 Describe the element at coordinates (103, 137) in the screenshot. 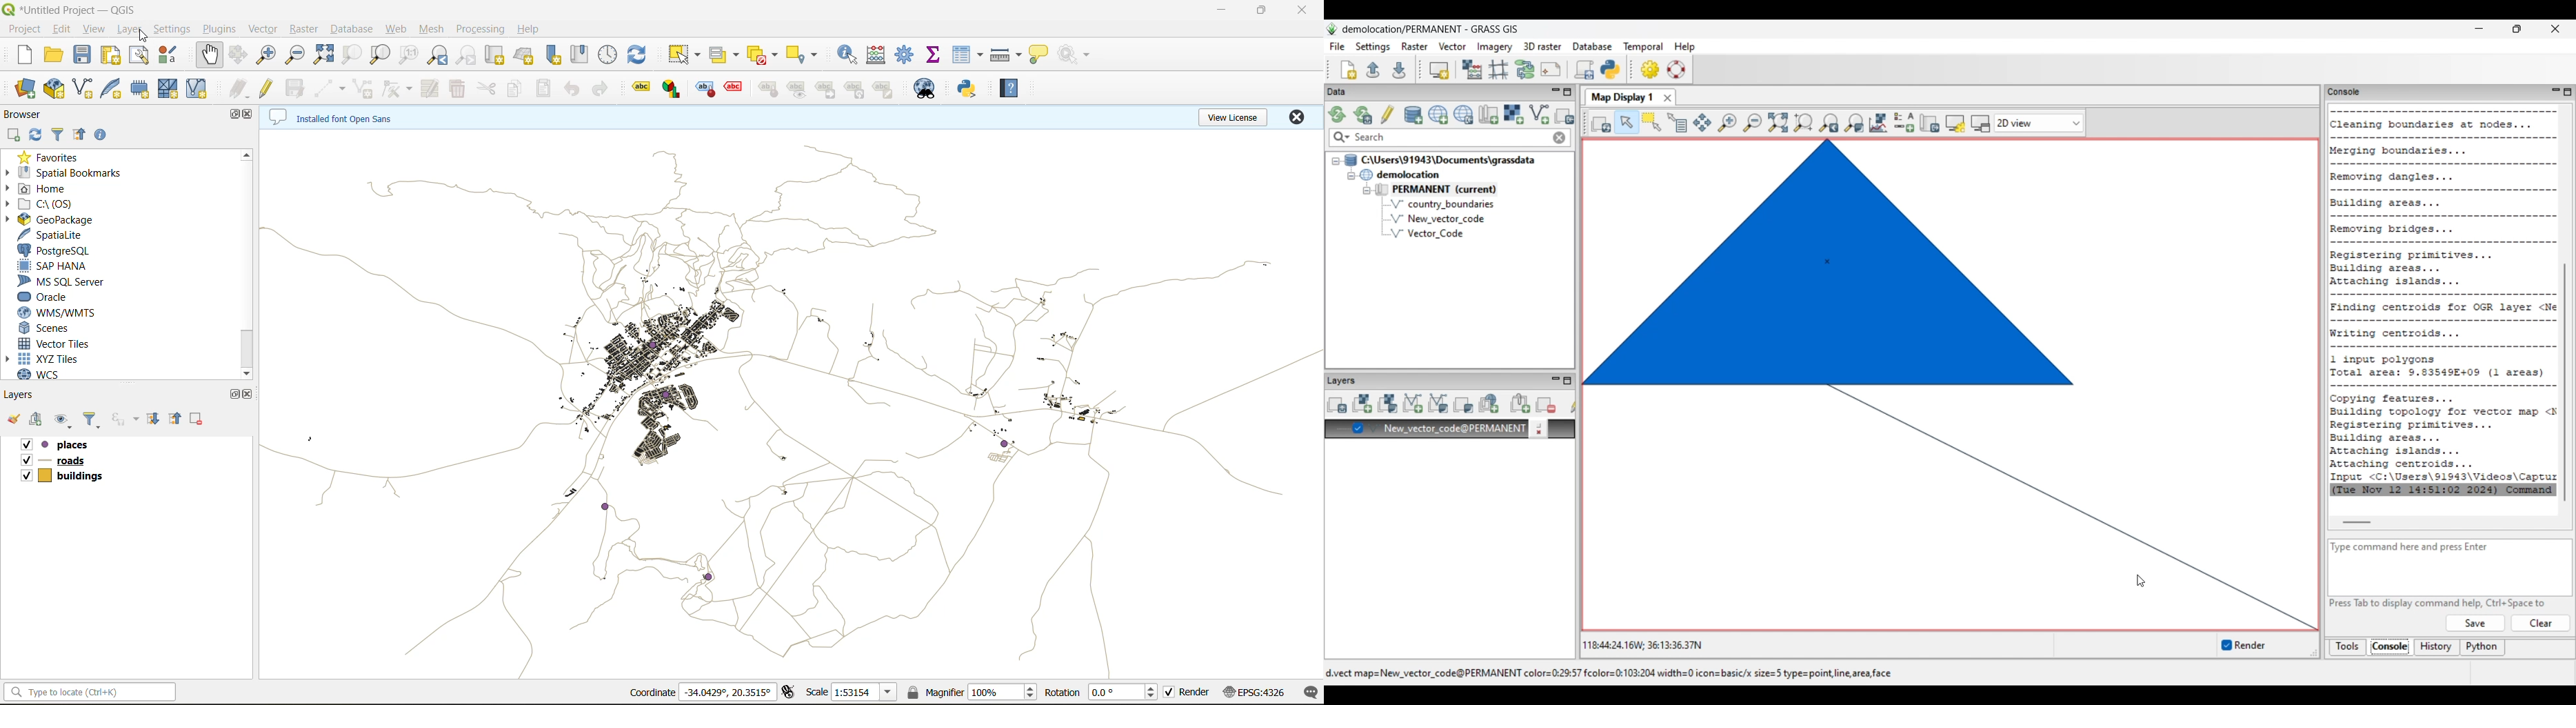

I see `expand properties` at that location.